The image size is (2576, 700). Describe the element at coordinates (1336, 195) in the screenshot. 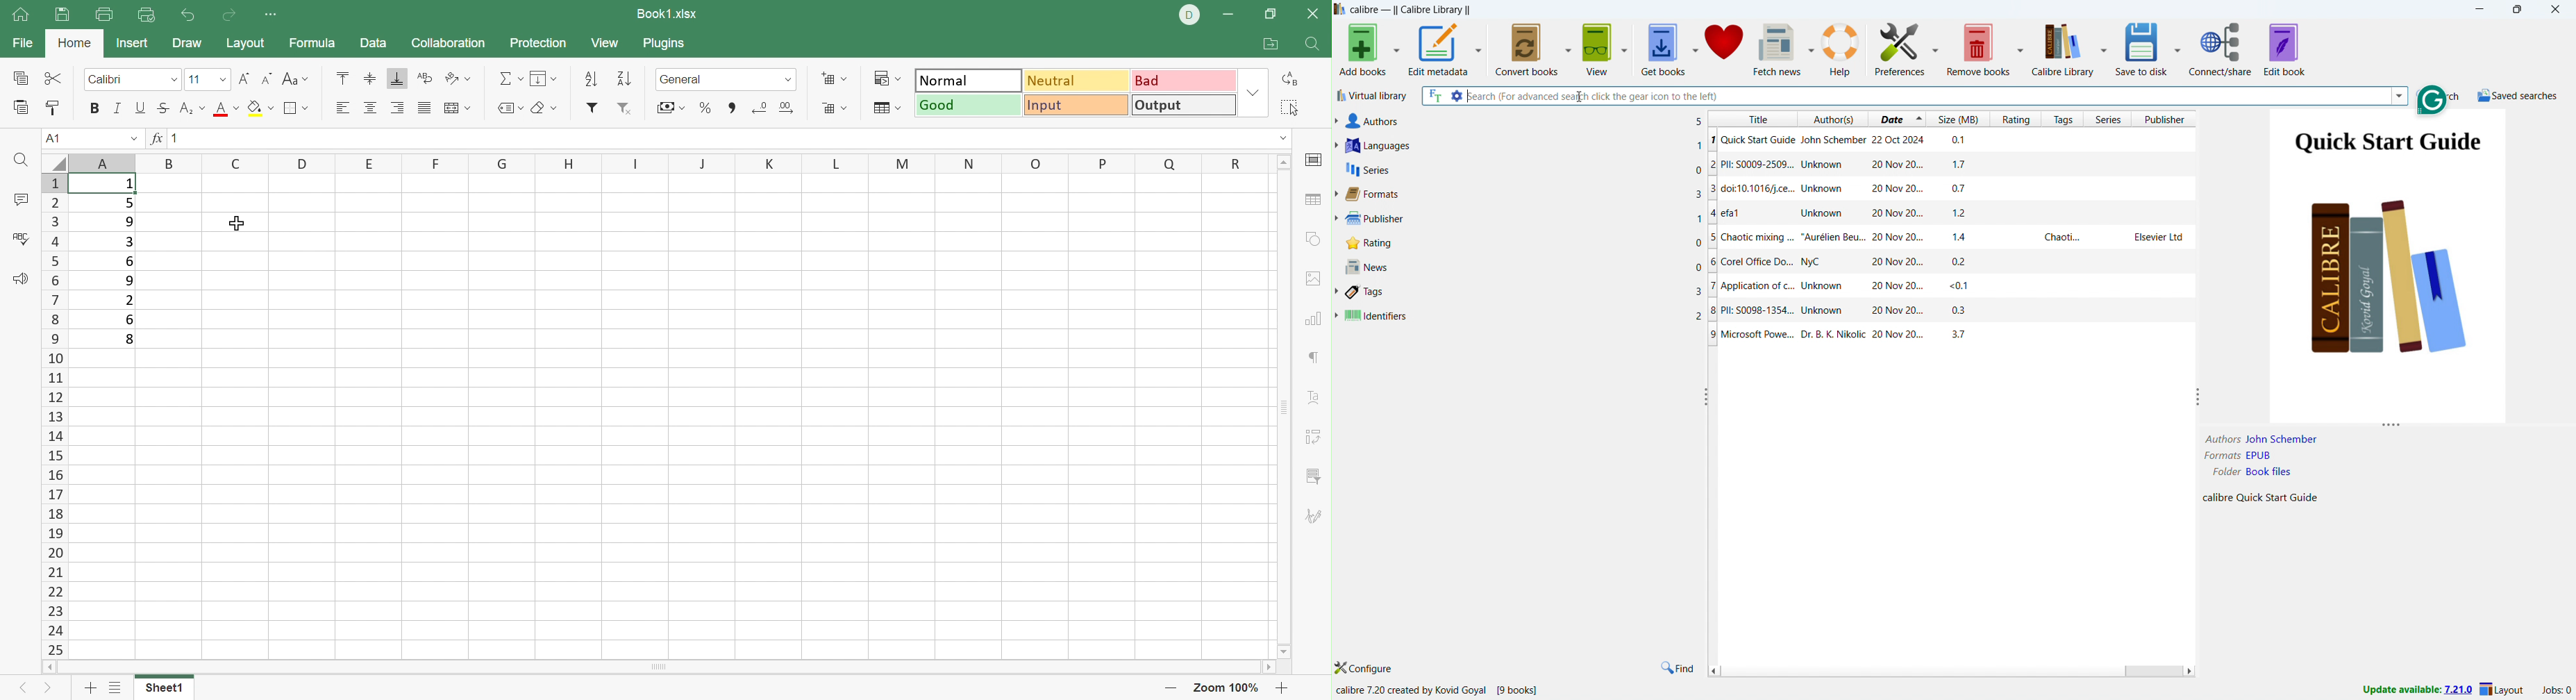

I see `expand format` at that location.